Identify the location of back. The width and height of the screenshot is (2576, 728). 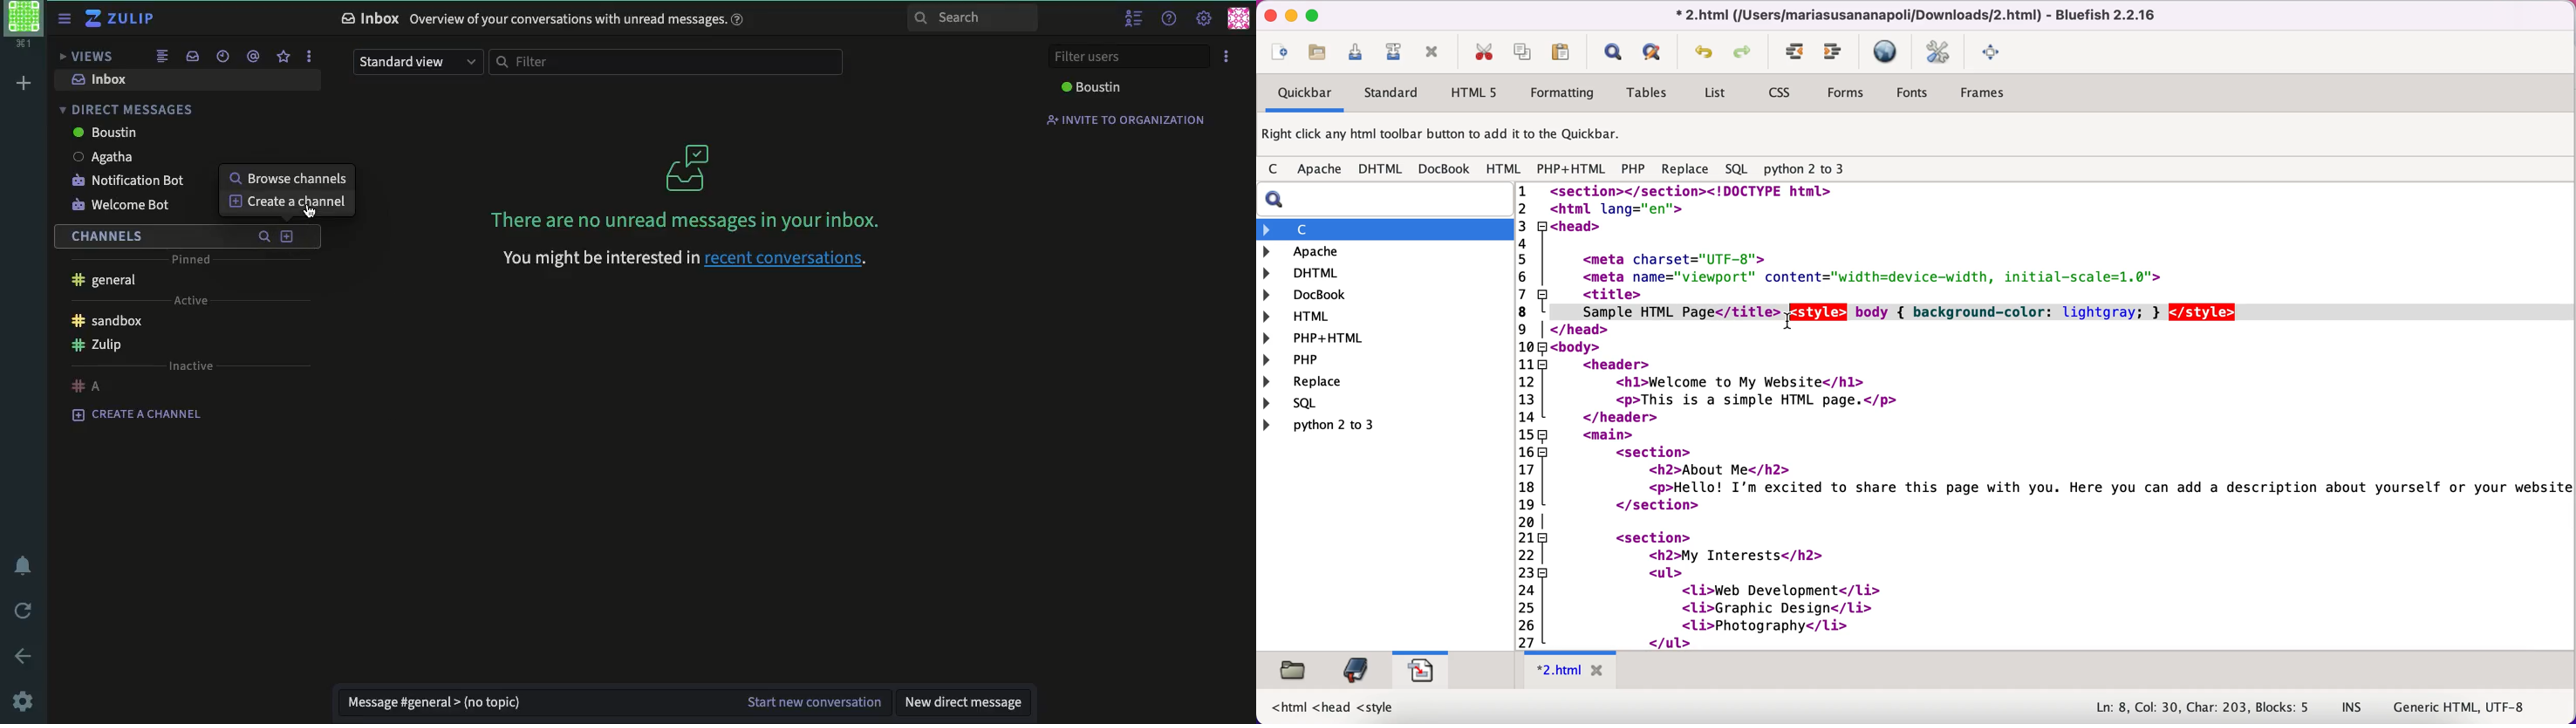
(27, 655).